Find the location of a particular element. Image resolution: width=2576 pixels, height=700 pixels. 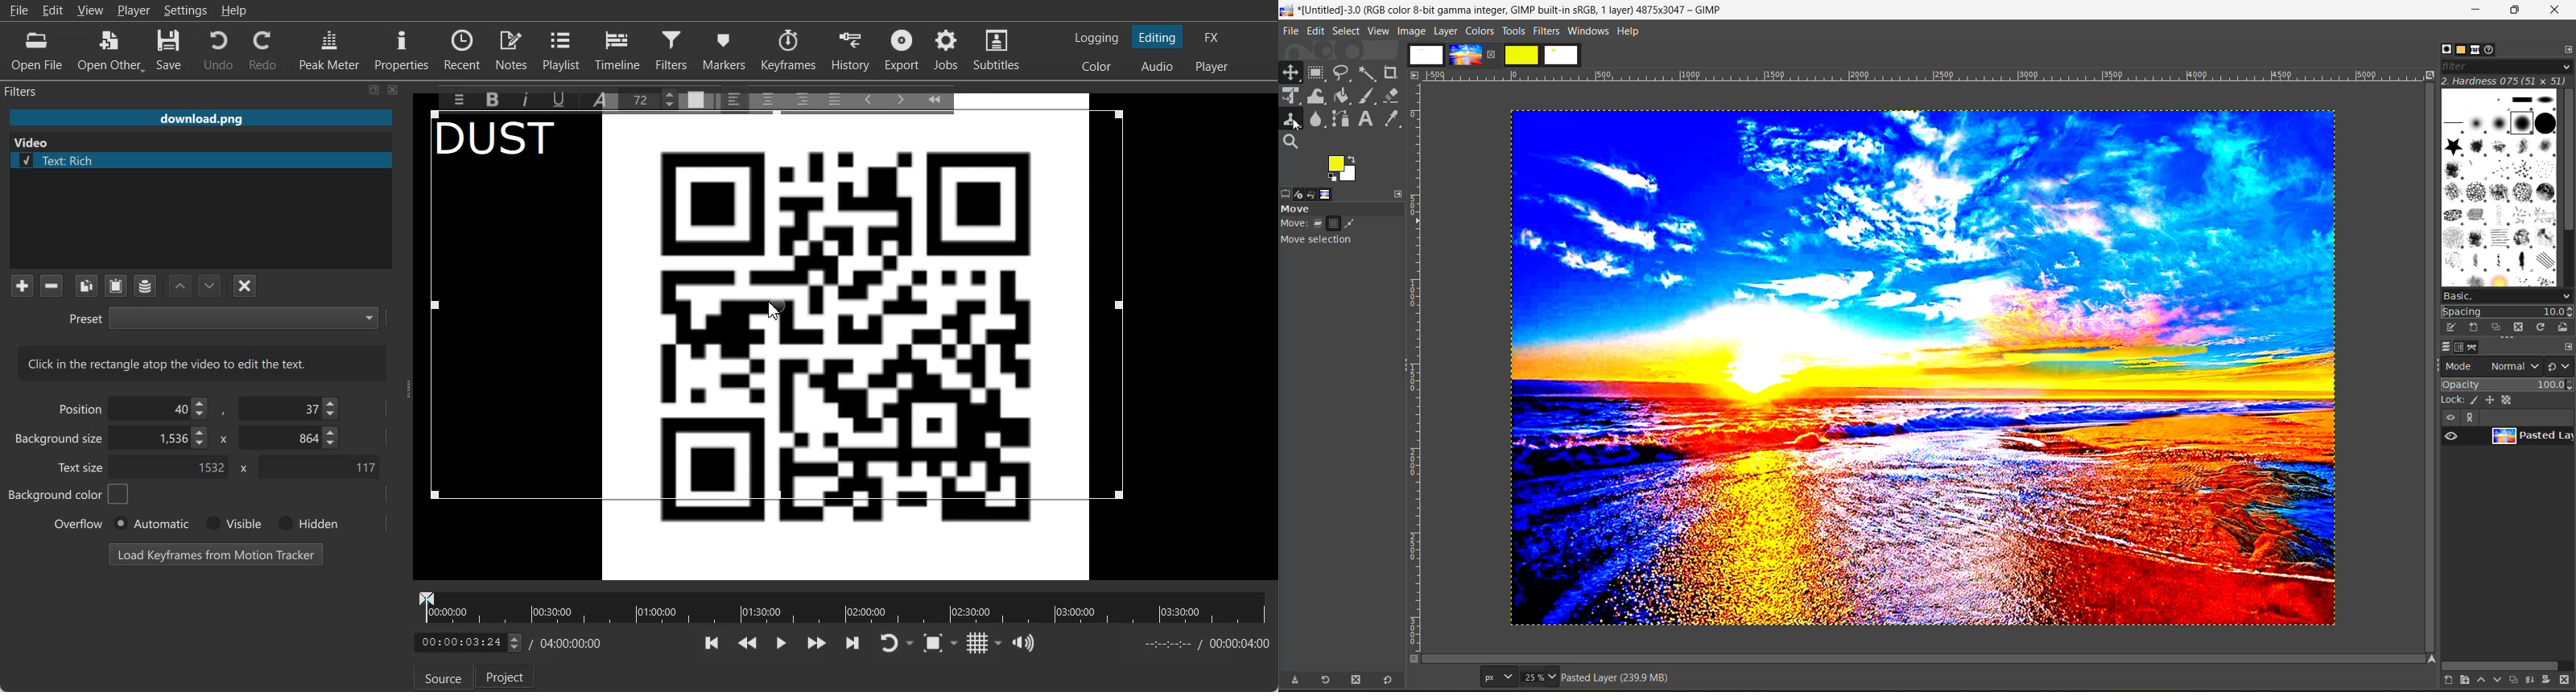

Help is located at coordinates (234, 10).